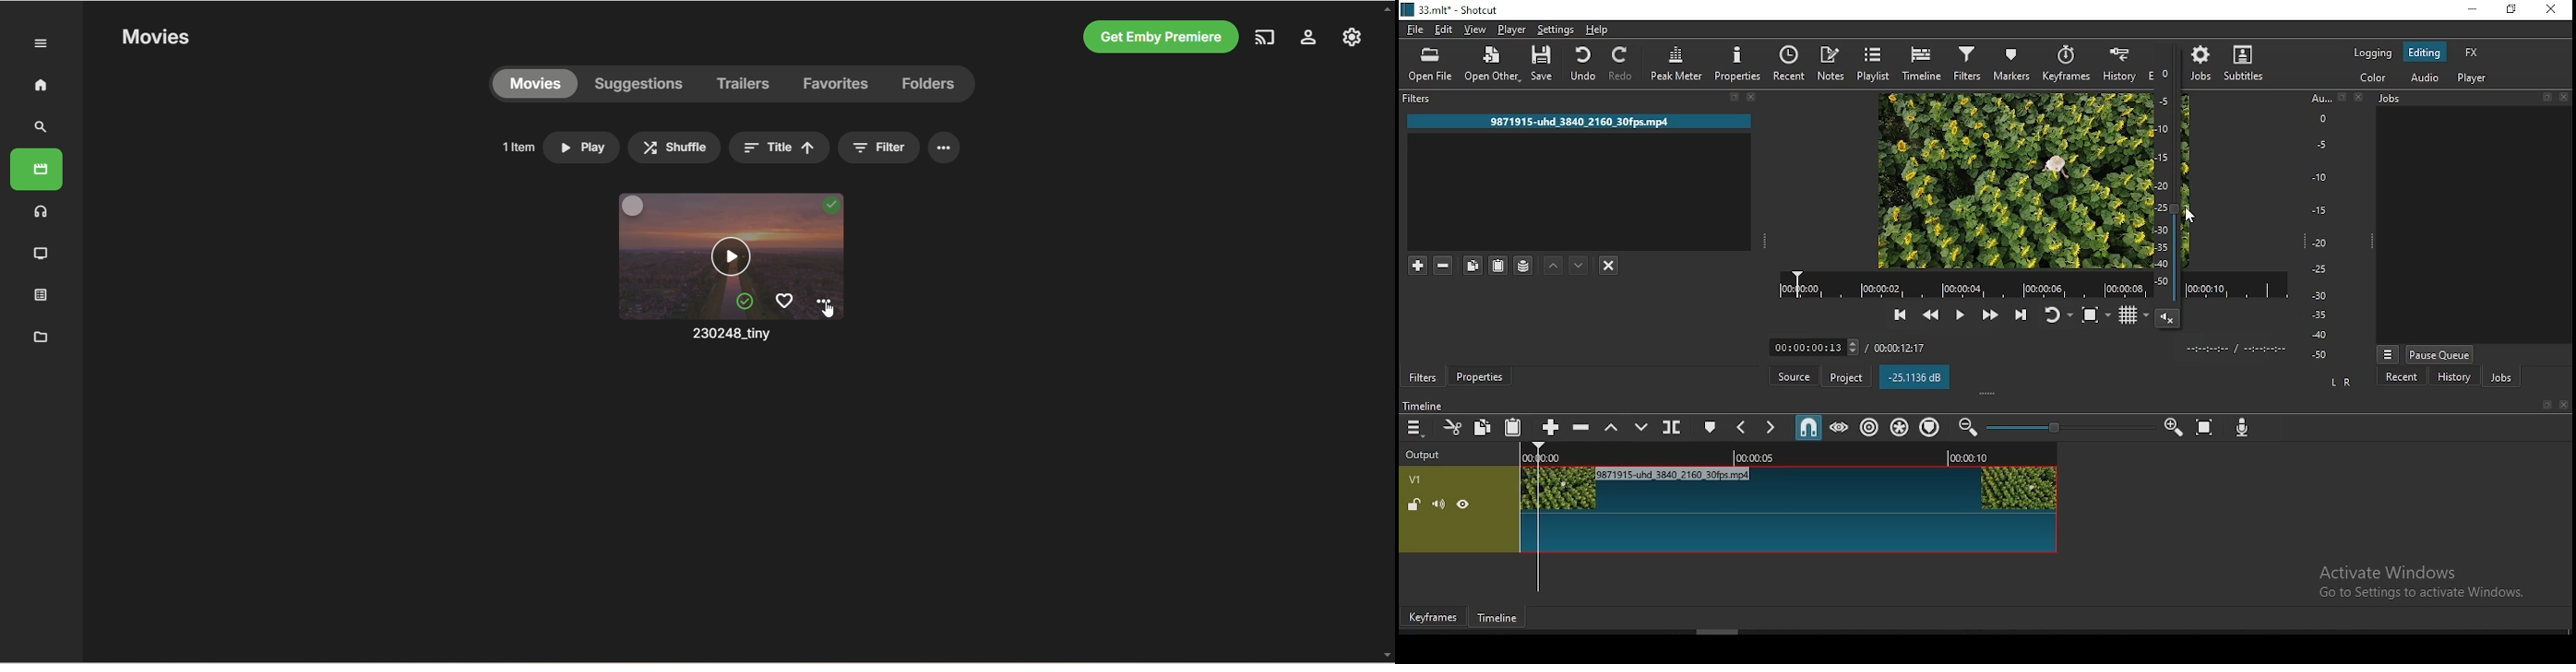 Image resolution: width=2576 pixels, height=672 pixels. I want to click on source, so click(1798, 377).